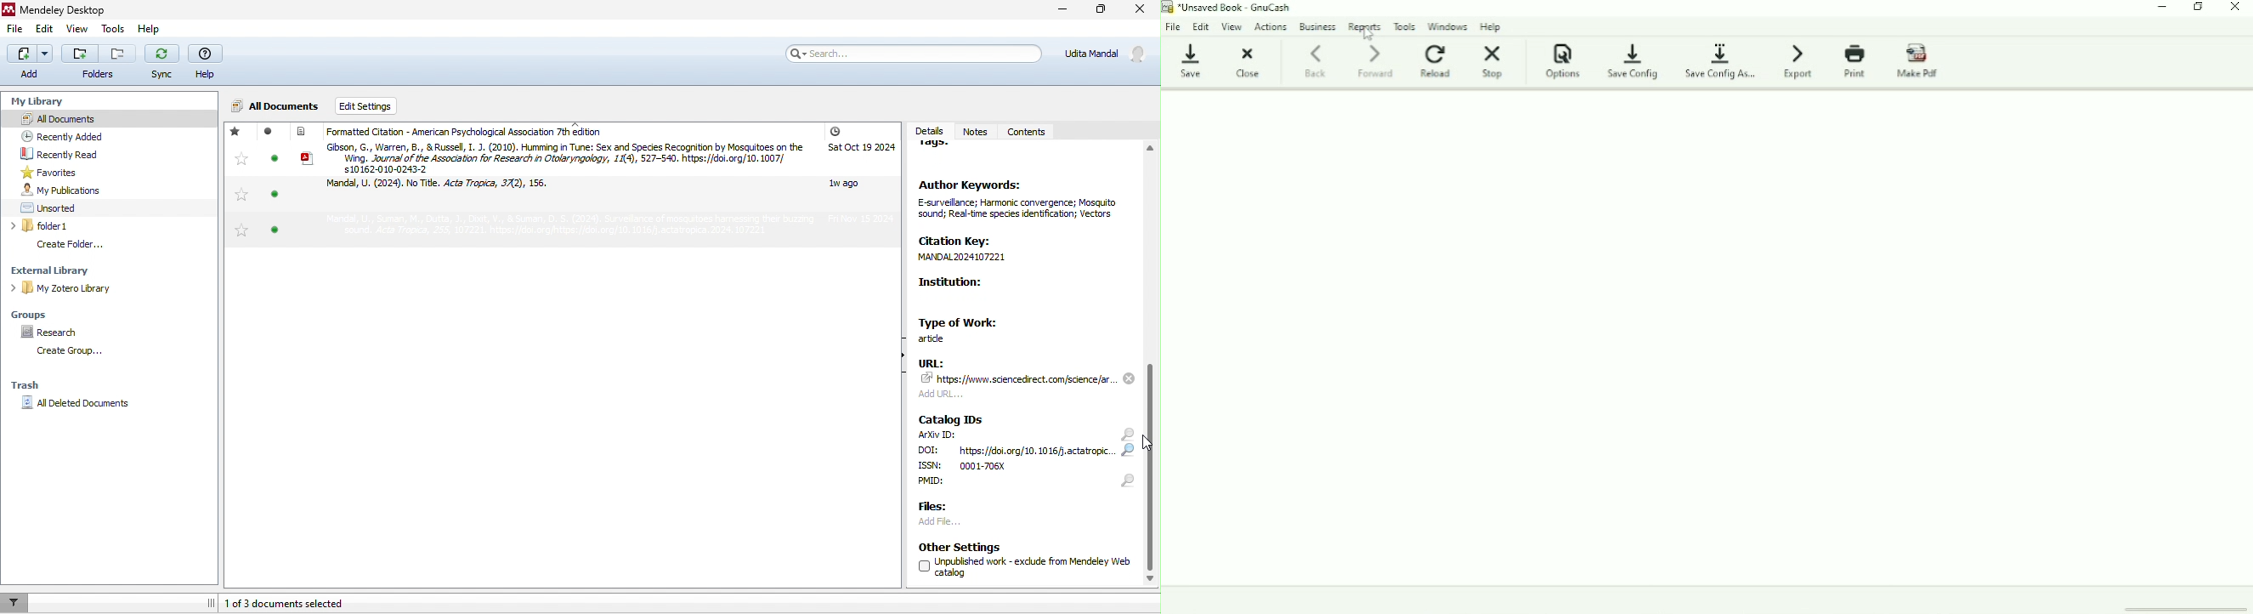  What do you see at coordinates (554, 157) in the screenshot?
I see `article by Gibson and Russel, 2010` at bounding box center [554, 157].